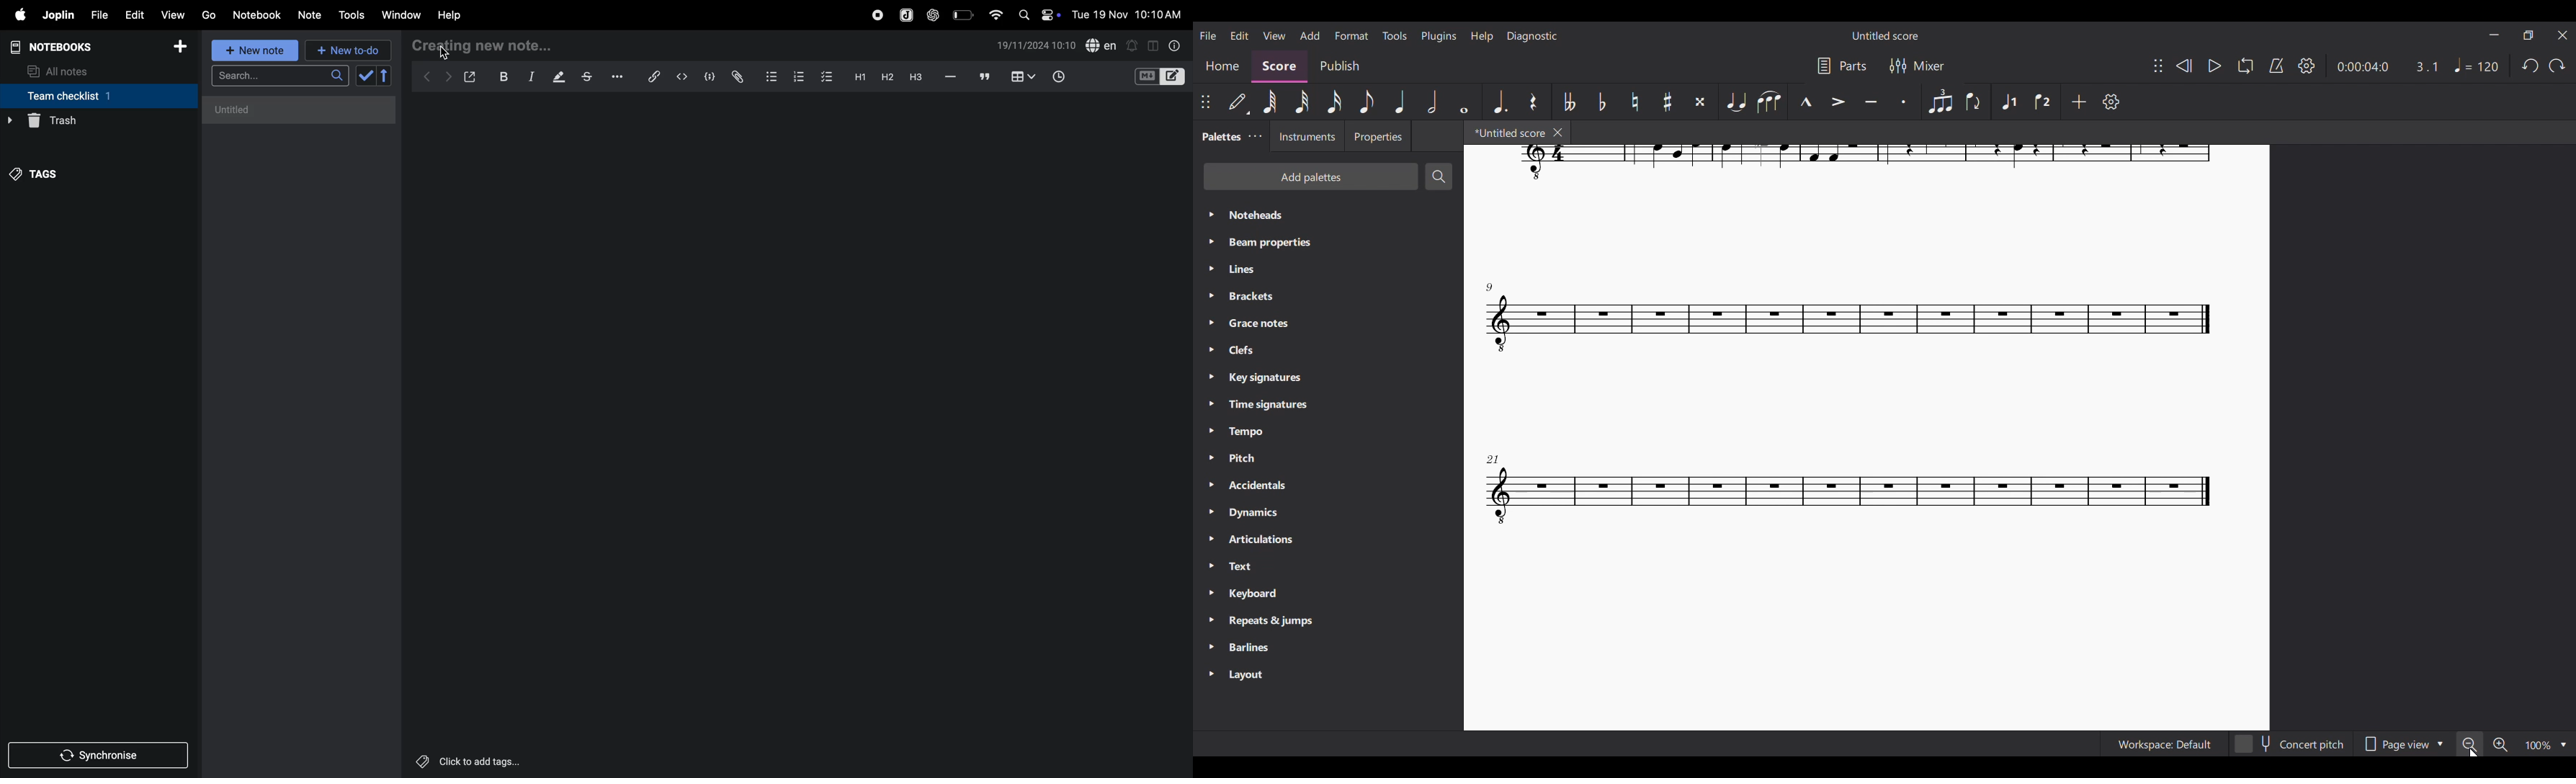  I want to click on Loop playback, so click(2246, 66).